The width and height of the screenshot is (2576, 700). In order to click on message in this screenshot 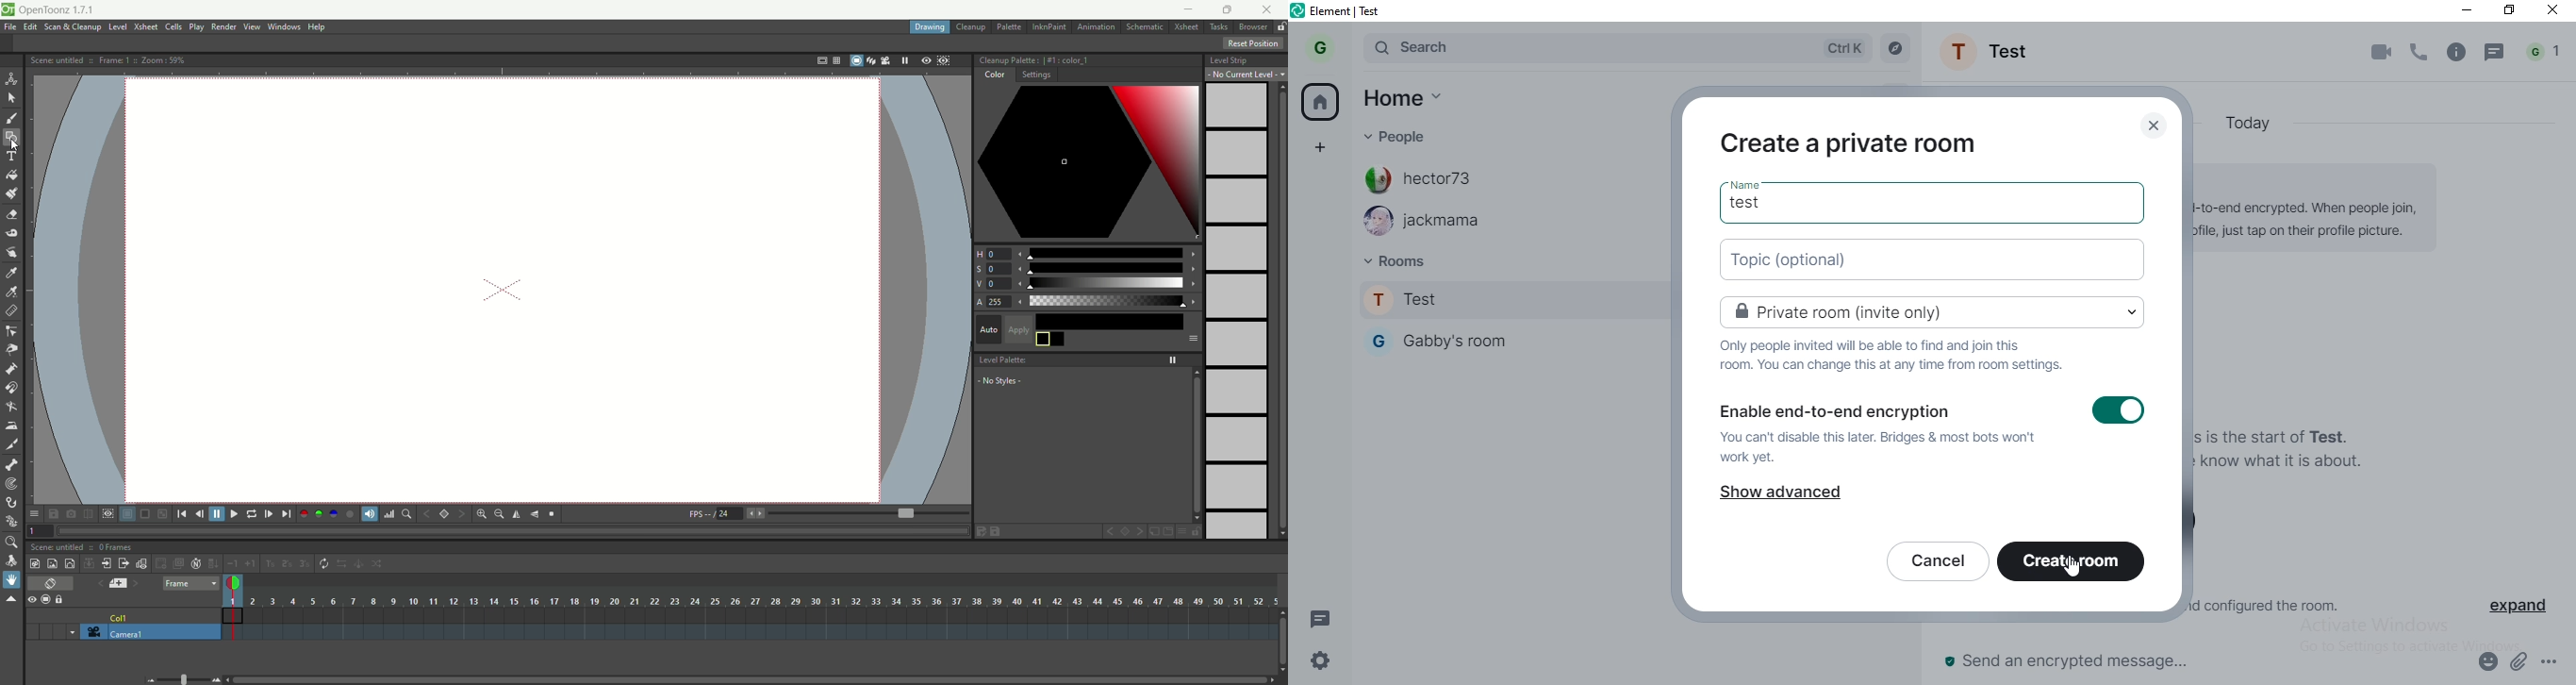, I will do `click(1320, 622)`.